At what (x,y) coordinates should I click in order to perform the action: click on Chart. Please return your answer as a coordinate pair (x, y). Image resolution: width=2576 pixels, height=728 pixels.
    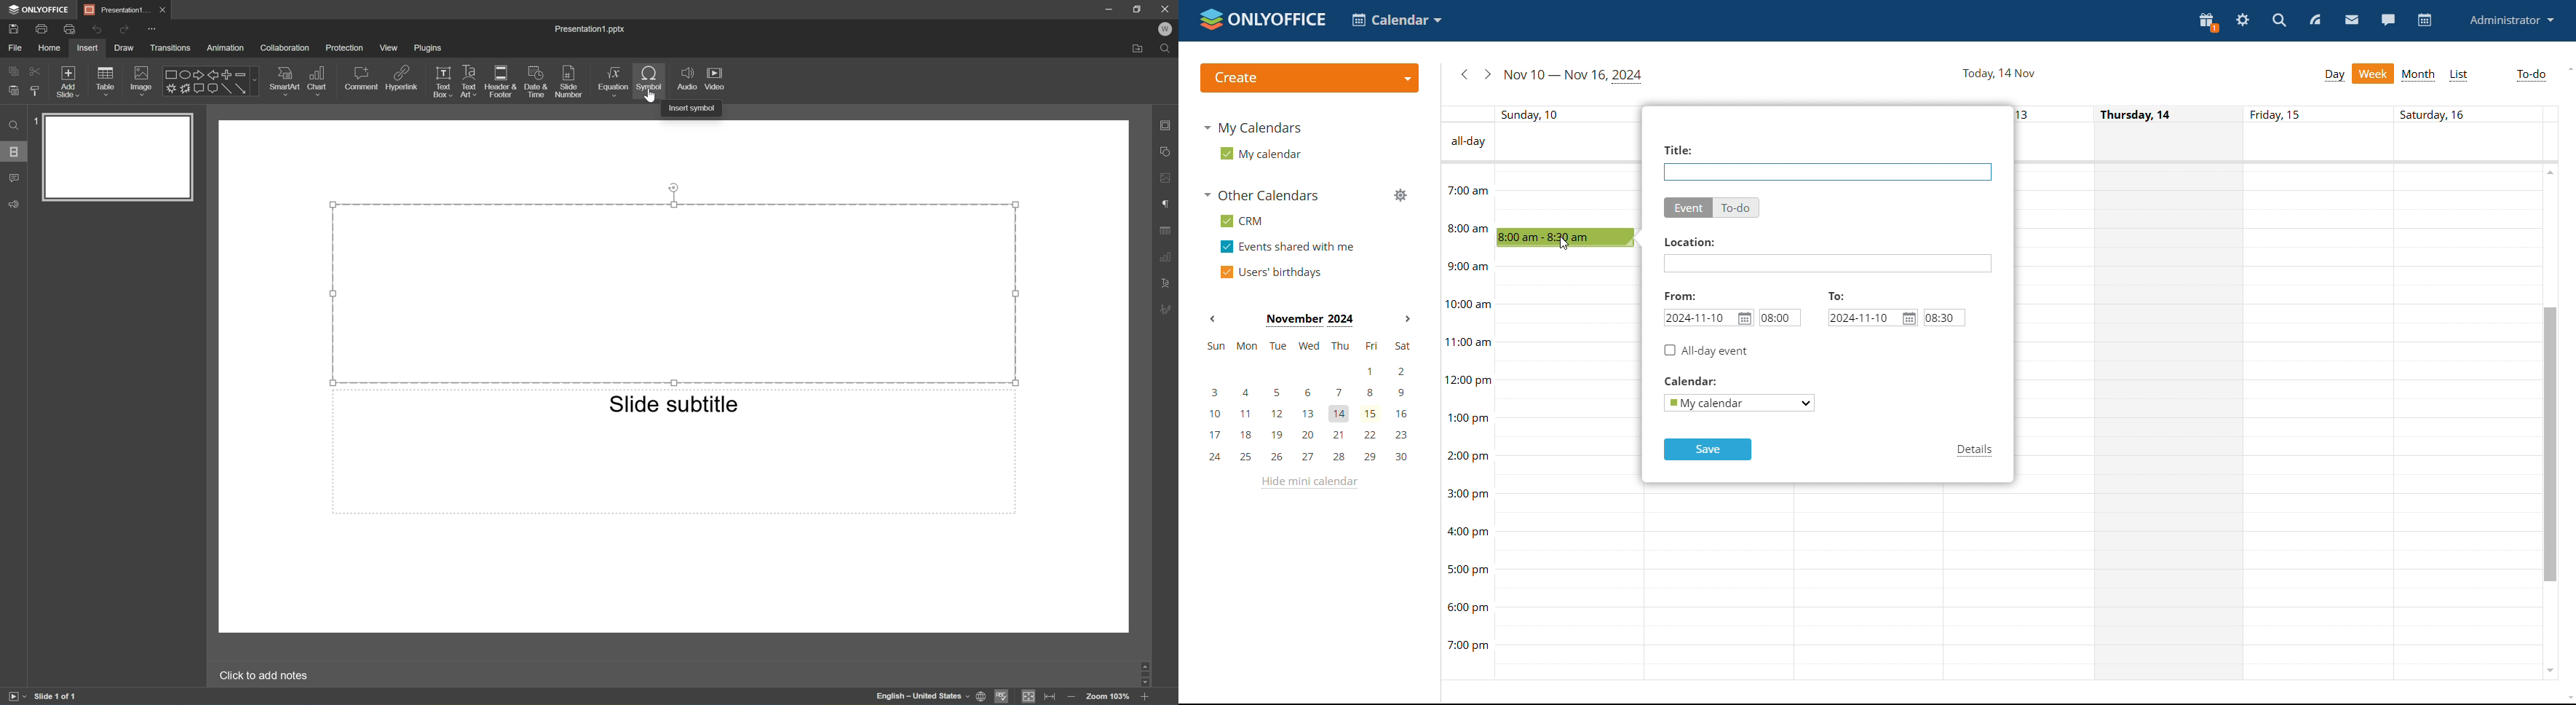
    Looking at the image, I should click on (319, 77).